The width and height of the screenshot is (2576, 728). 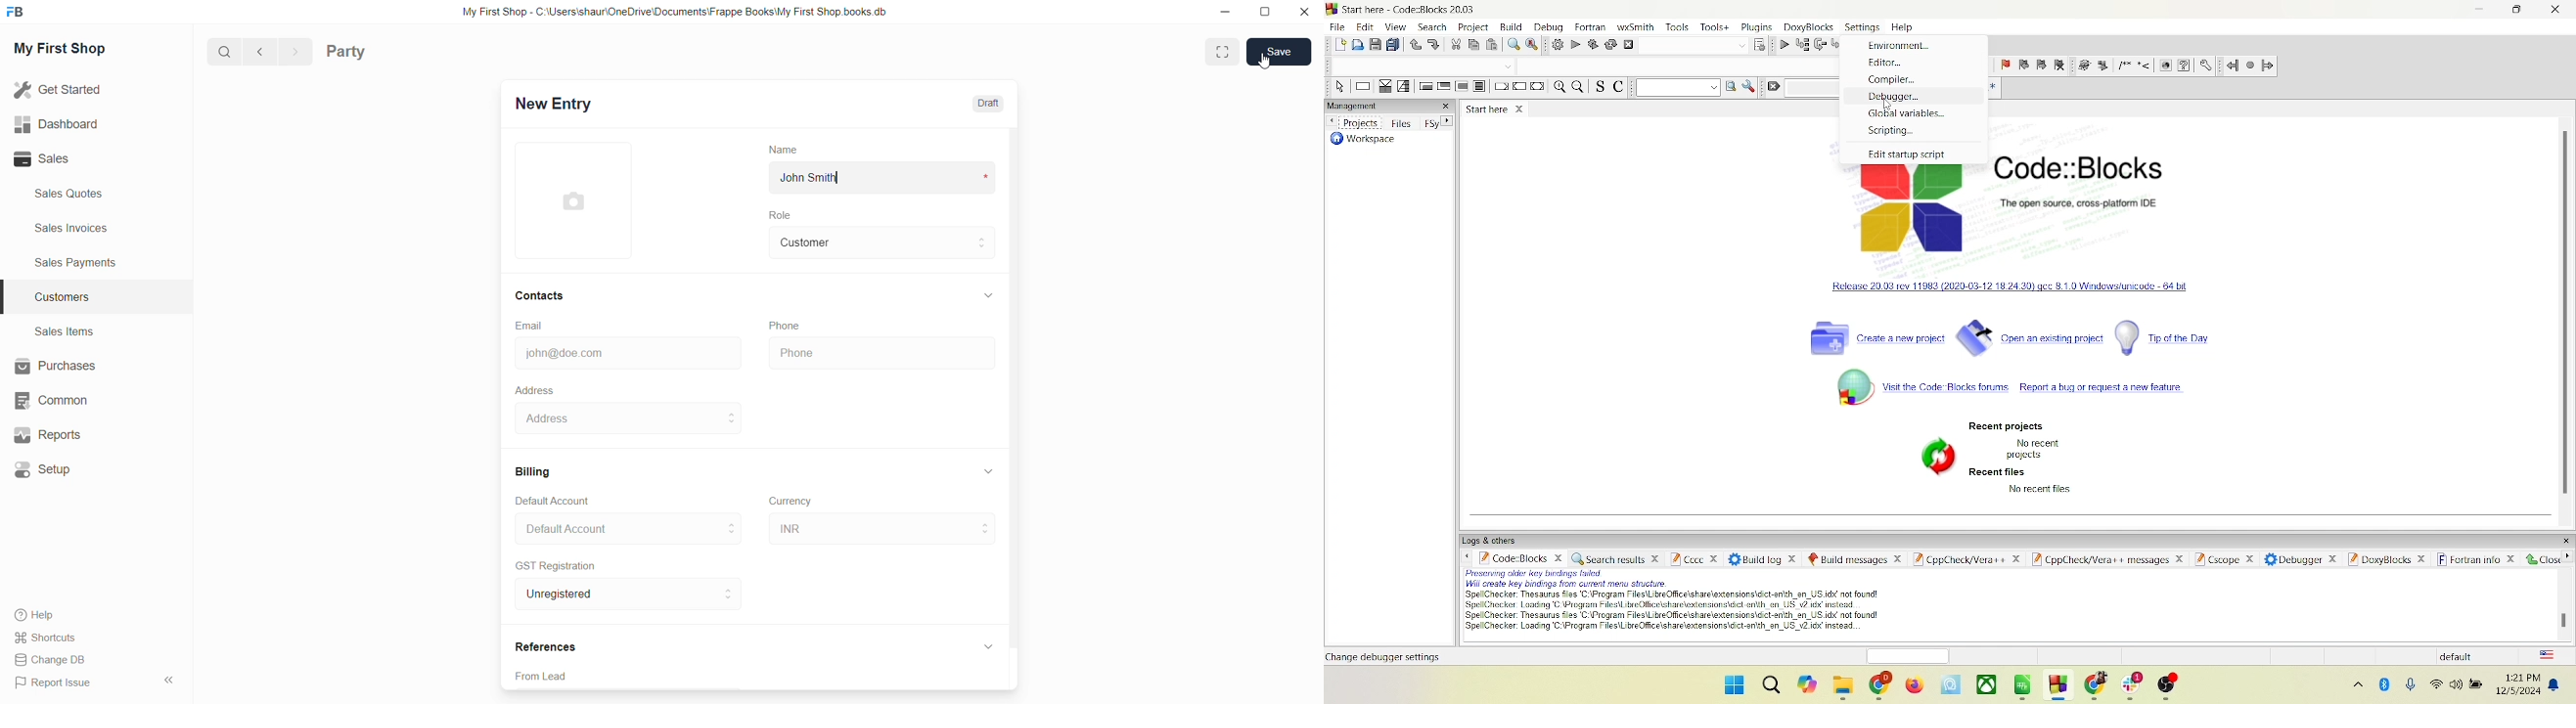 What do you see at coordinates (1412, 11) in the screenshot?
I see `code::block` at bounding box center [1412, 11].